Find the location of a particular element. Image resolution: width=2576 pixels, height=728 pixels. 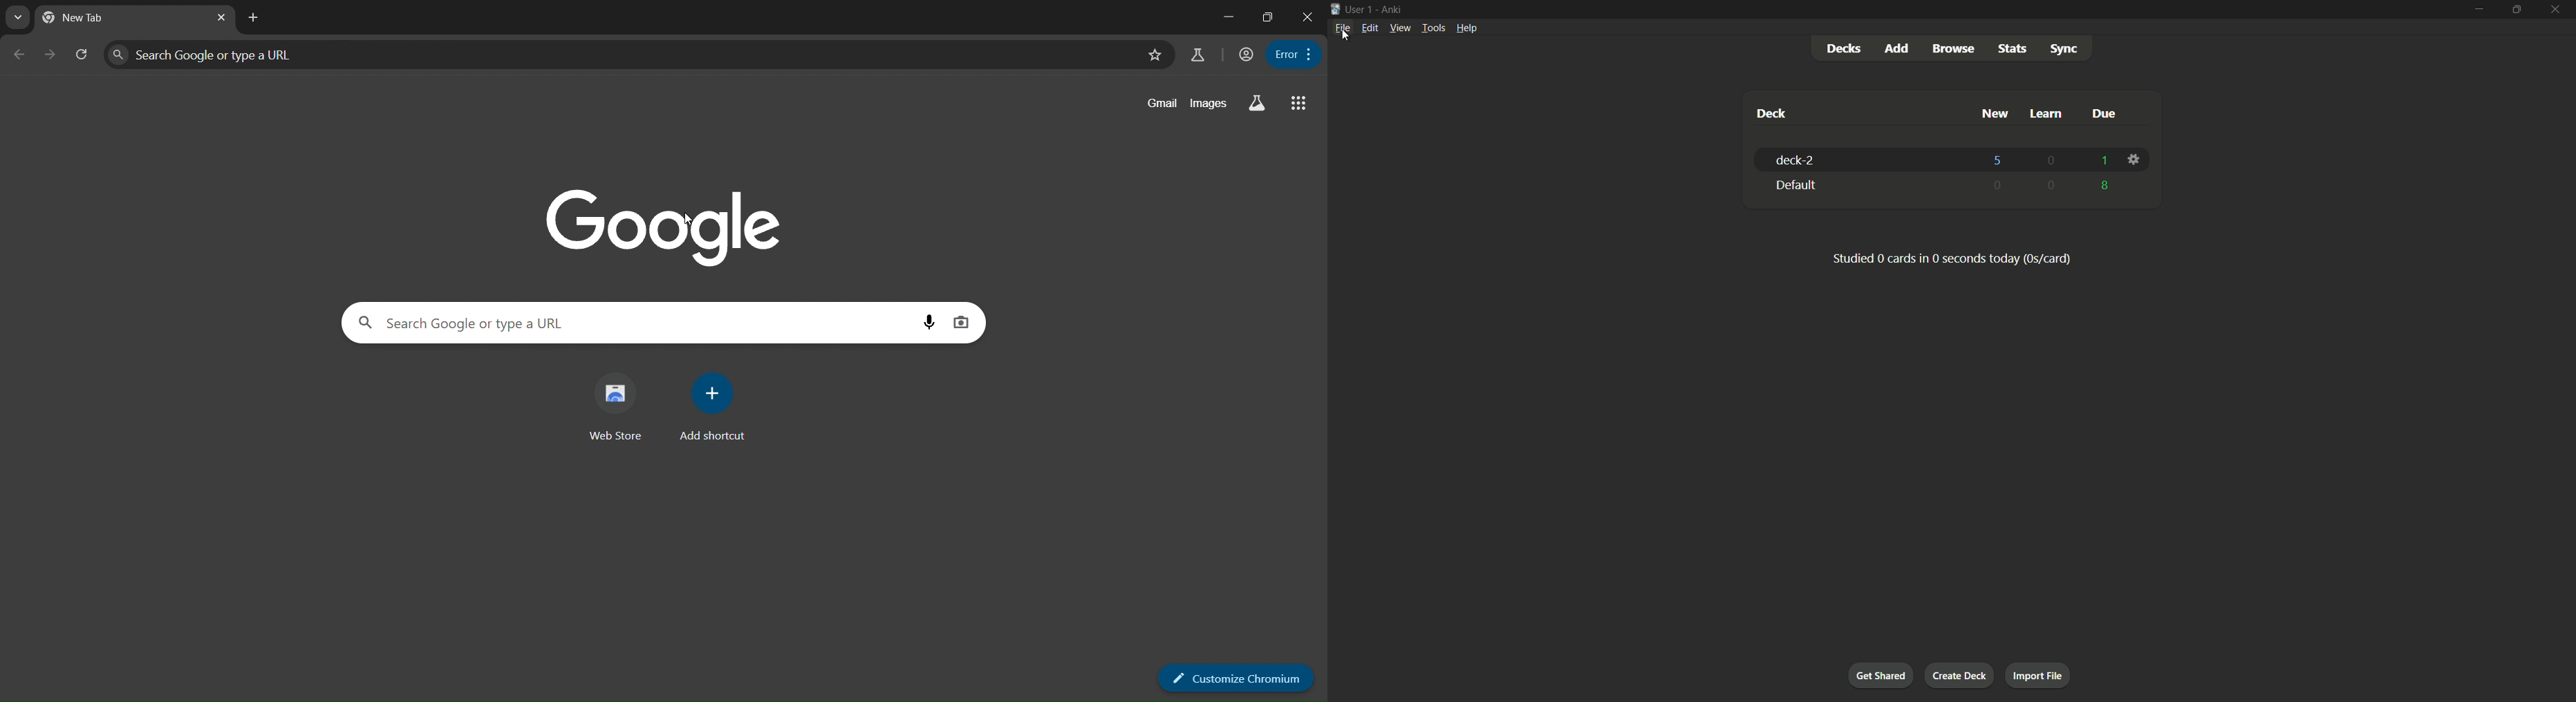

1 is located at coordinates (2102, 161).